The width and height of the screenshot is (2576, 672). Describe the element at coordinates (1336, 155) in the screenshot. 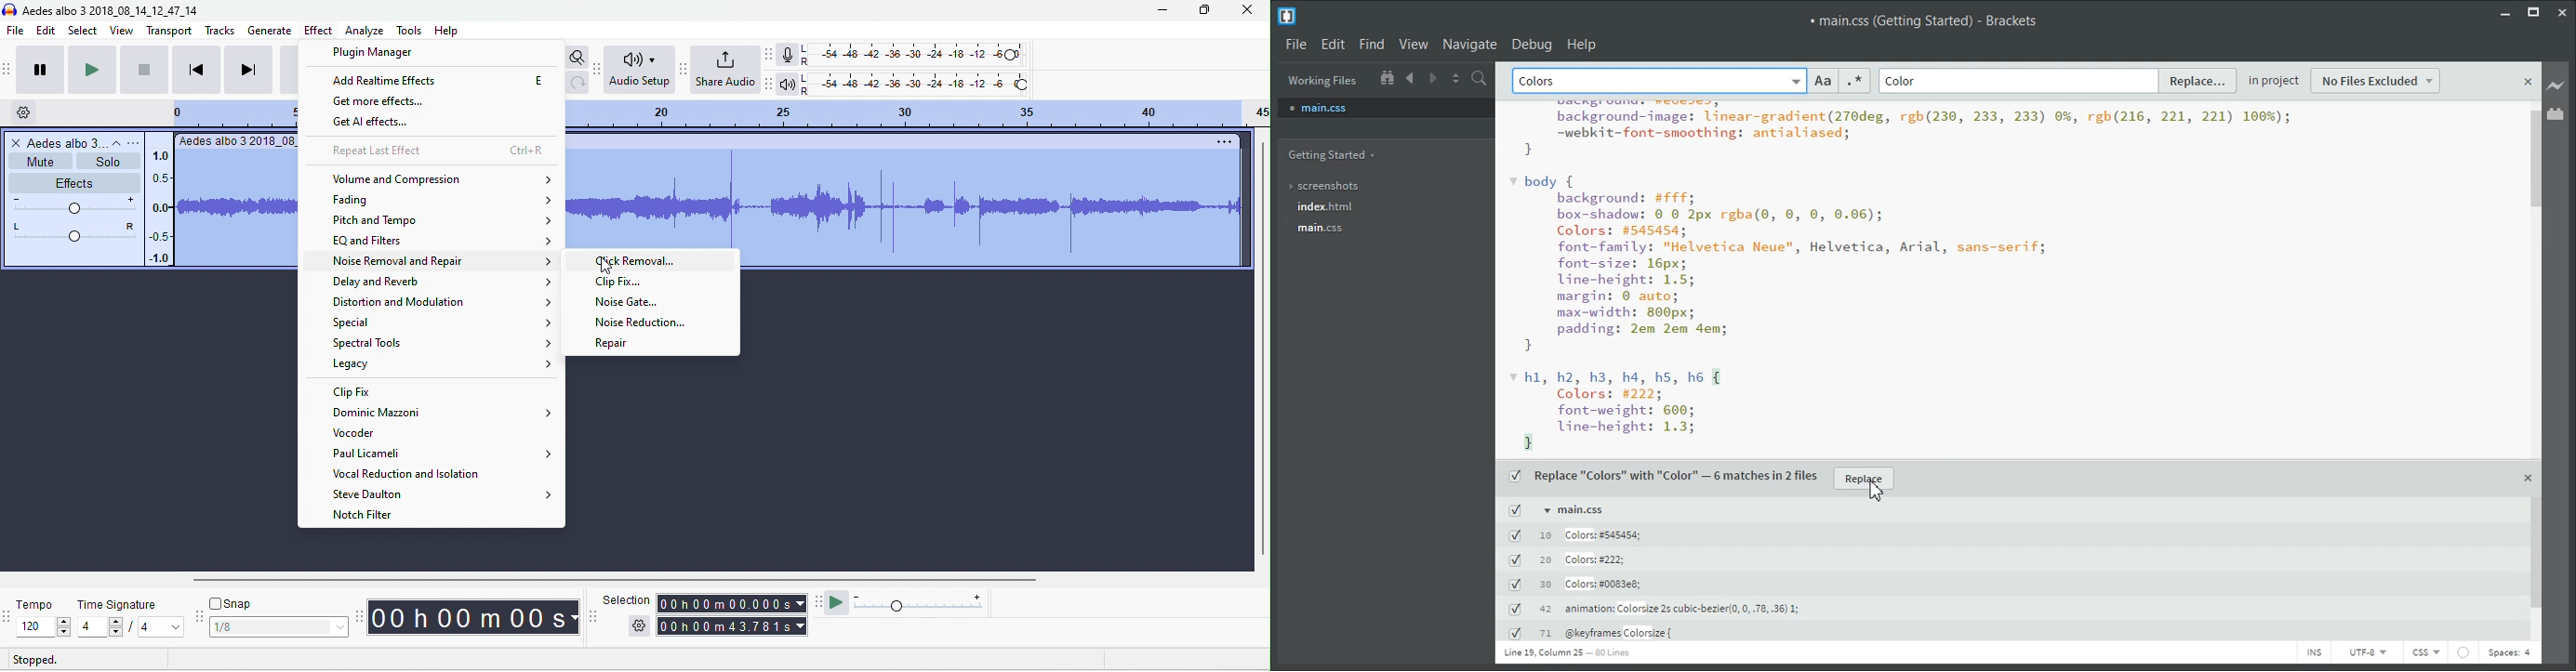

I see `Getting Started` at that location.